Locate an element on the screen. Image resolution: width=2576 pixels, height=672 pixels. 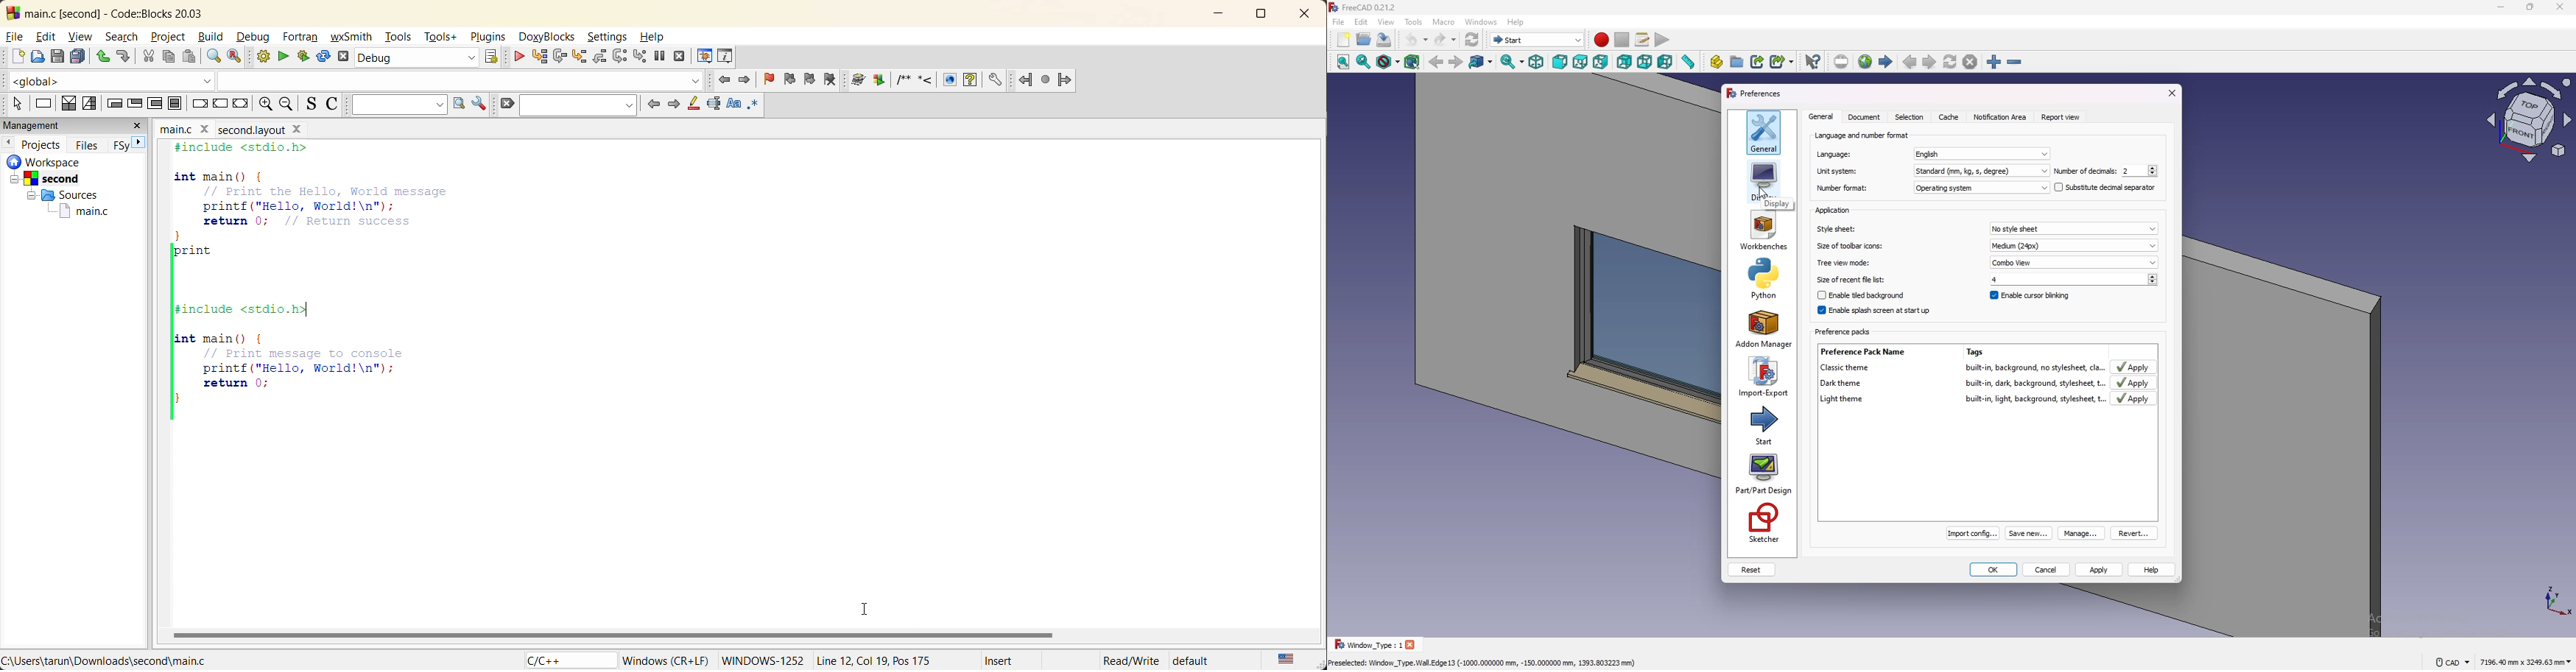
mangement is located at coordinates (41, 124).